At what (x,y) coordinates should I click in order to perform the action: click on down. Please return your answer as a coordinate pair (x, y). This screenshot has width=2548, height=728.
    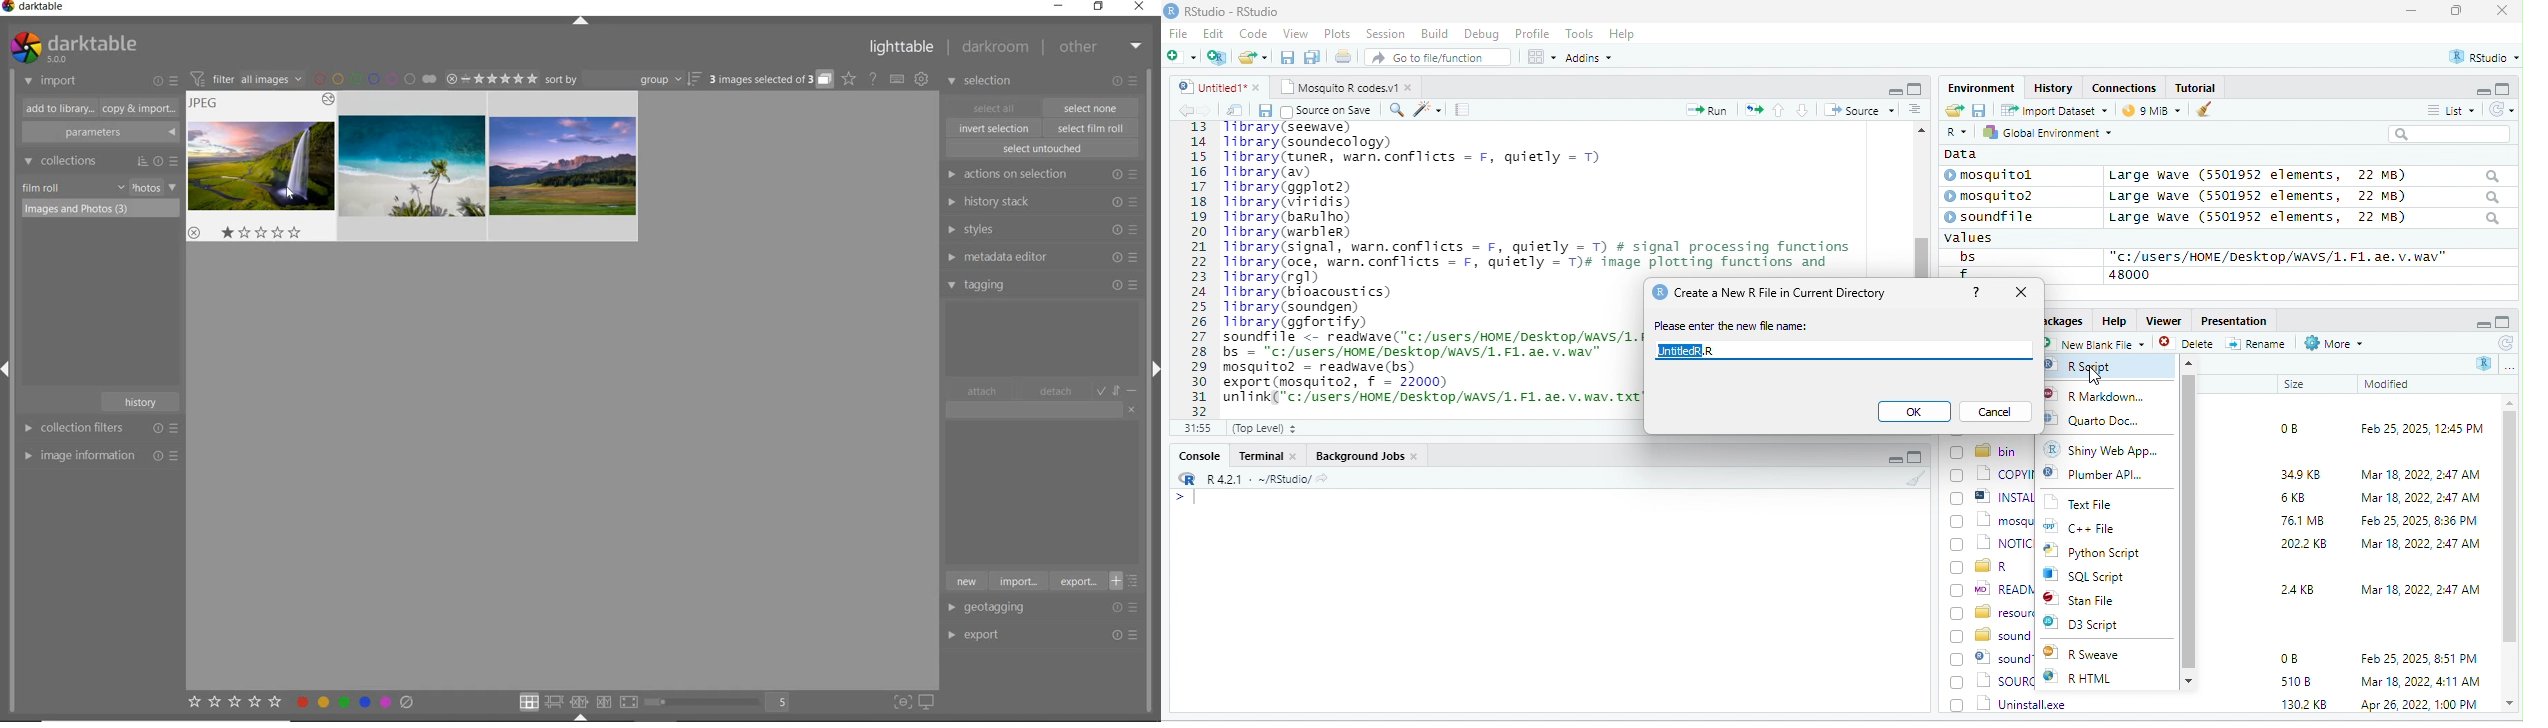
    Looking at the image, I should click on (1803, 109).